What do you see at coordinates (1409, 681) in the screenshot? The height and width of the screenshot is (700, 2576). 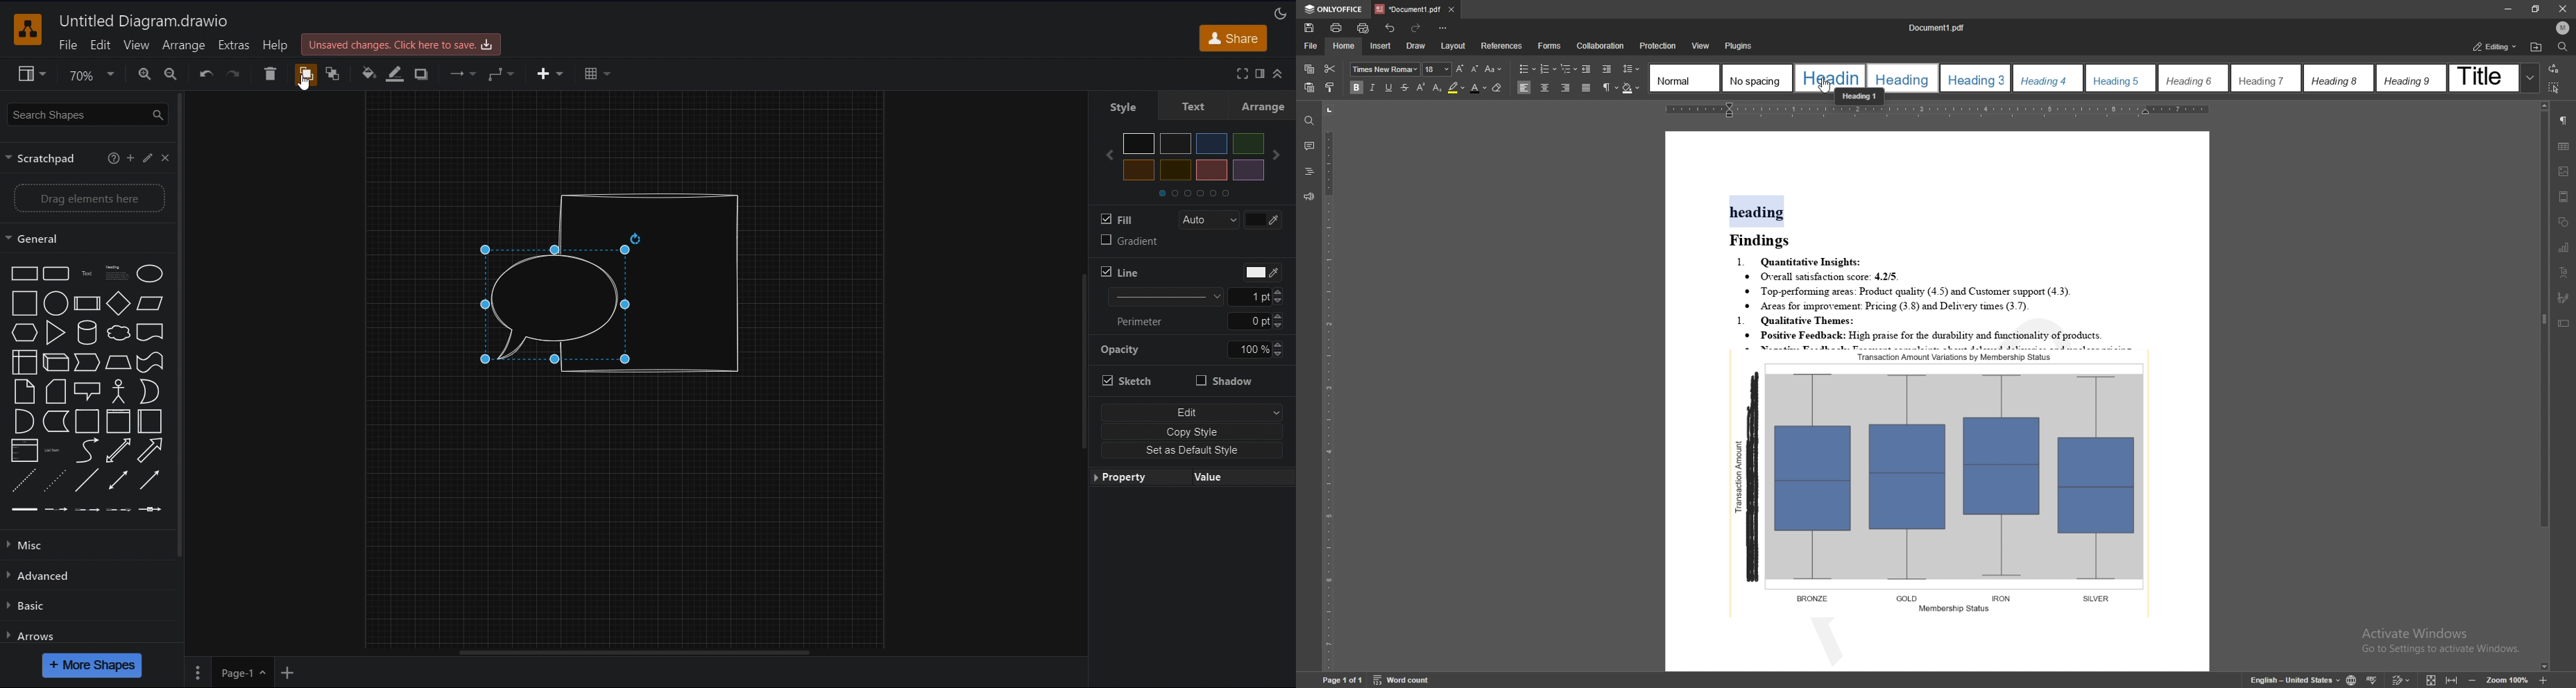 I see `word count` at bounding box center [1409, 681].